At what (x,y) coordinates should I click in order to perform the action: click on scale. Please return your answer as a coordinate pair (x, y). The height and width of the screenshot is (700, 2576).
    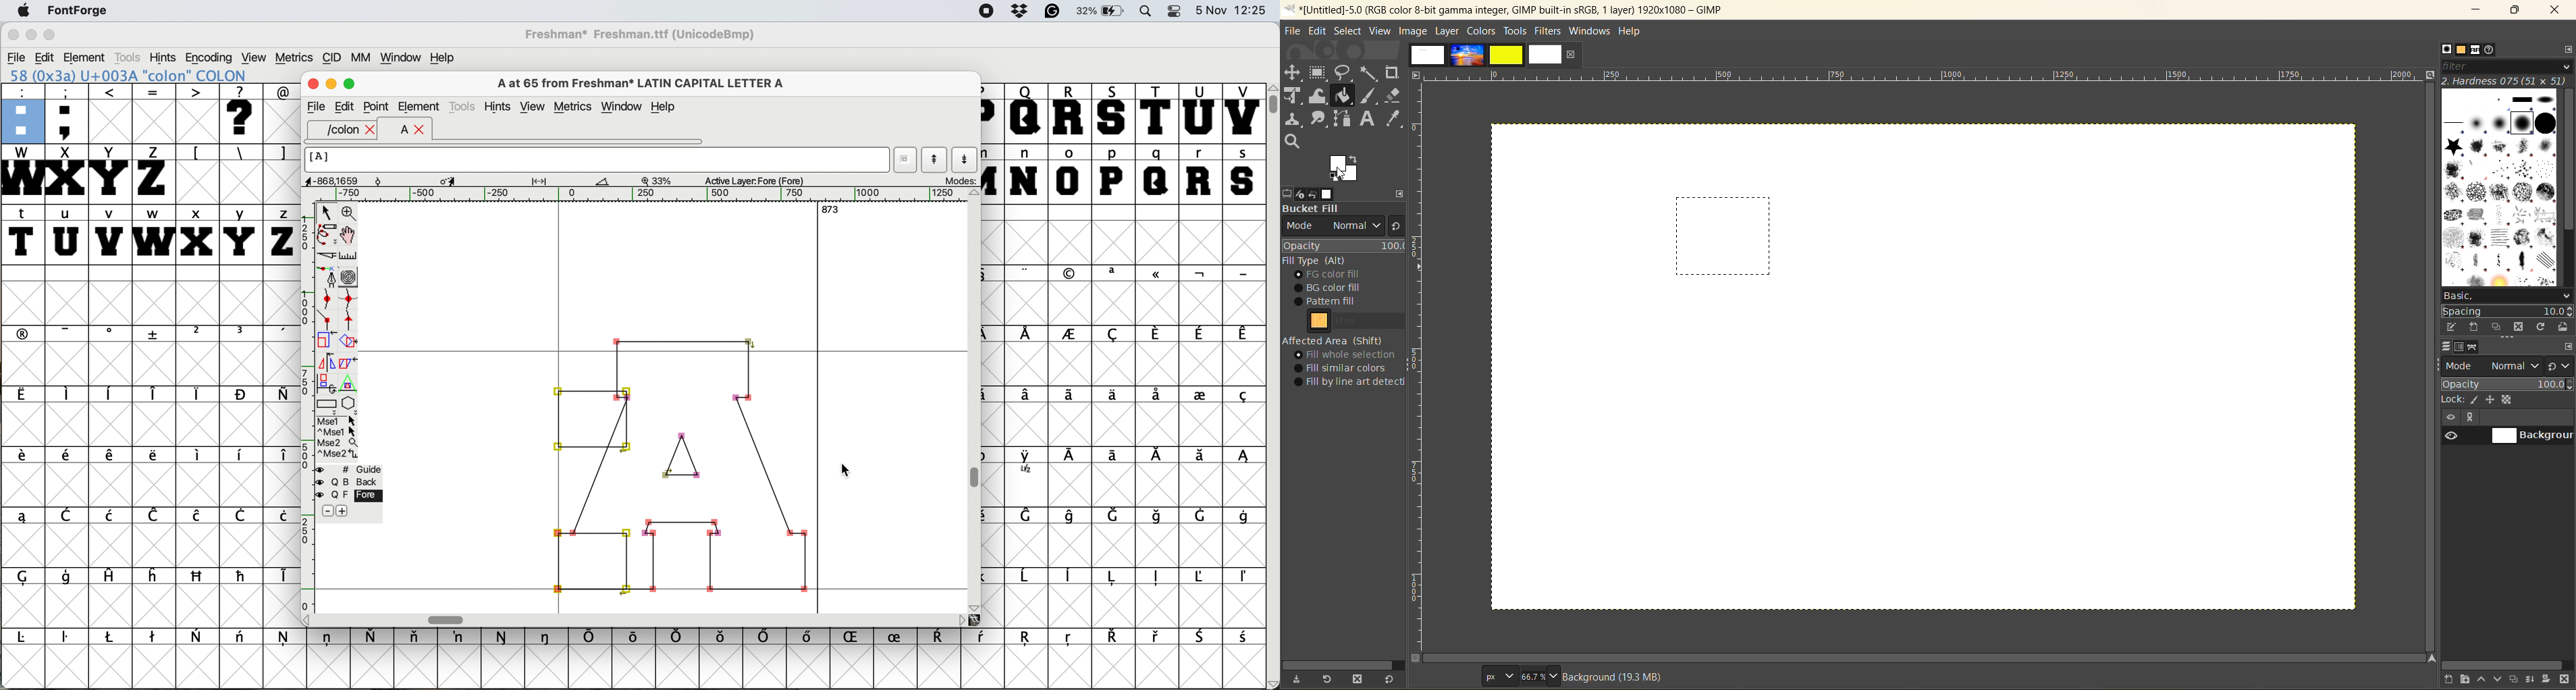
    Looking at the image, I should click on (1927, 77).